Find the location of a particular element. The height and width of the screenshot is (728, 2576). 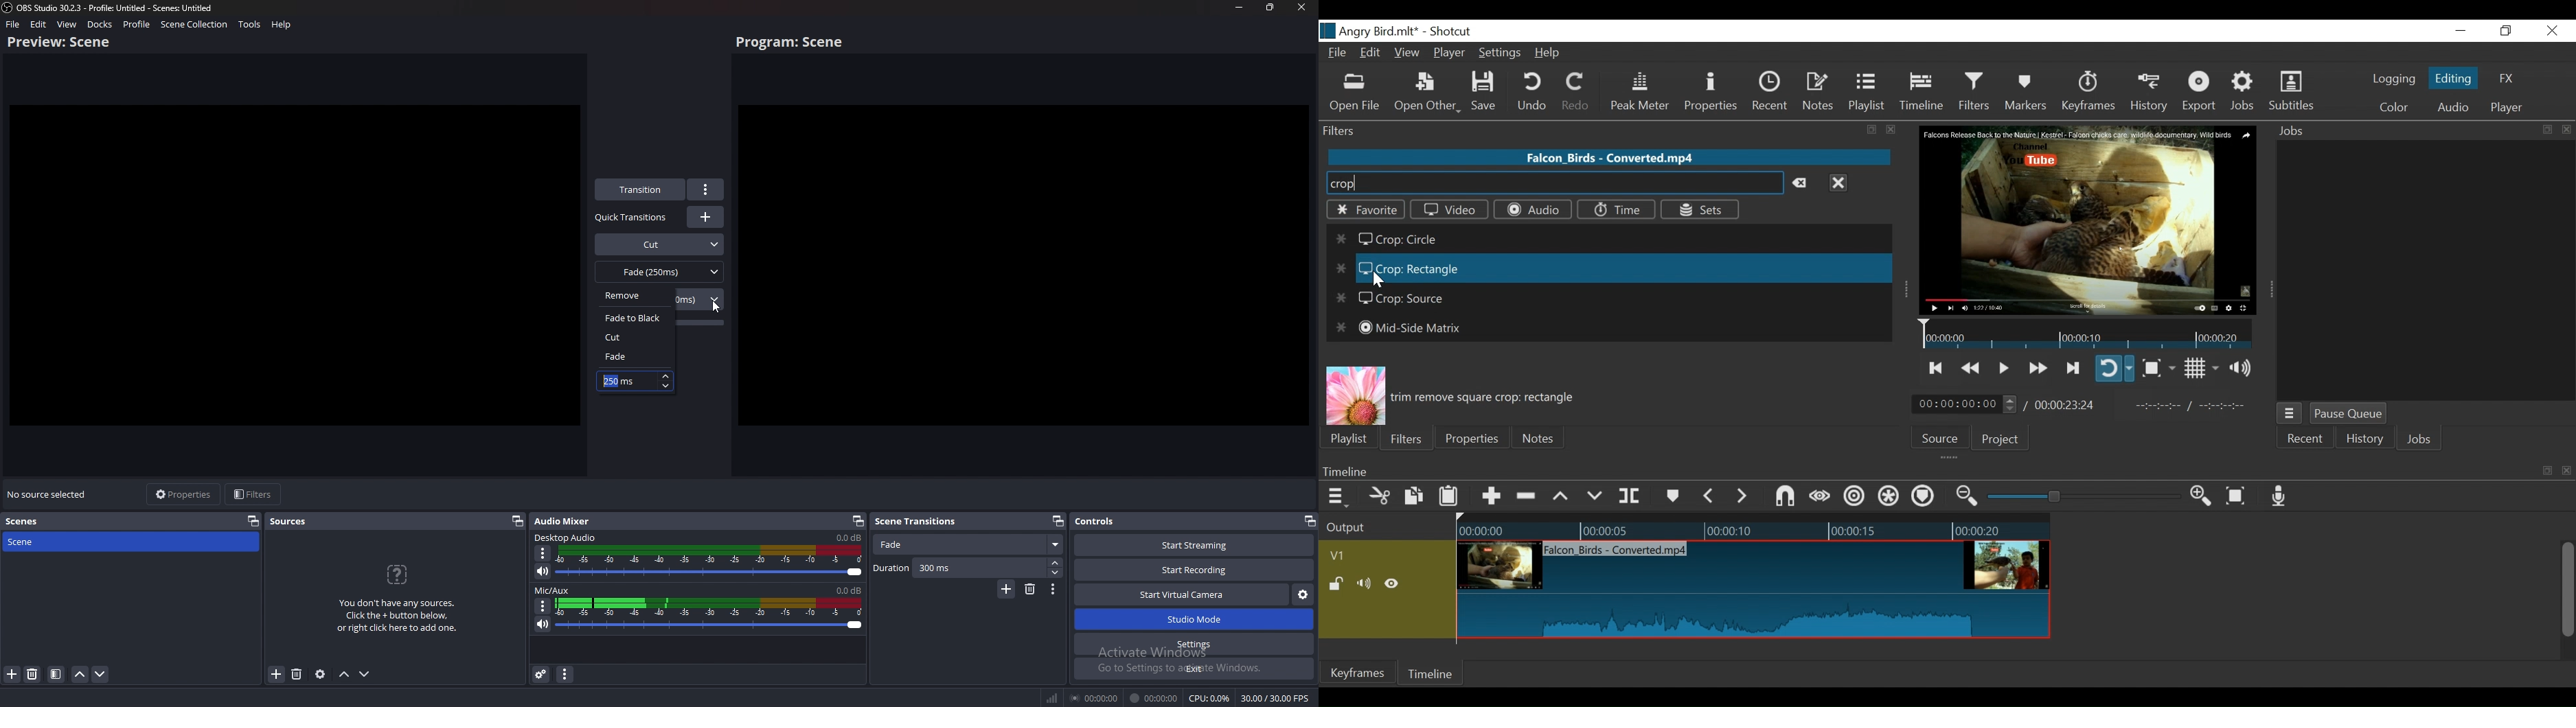

Timeline is located at coordinates (1432, 674).